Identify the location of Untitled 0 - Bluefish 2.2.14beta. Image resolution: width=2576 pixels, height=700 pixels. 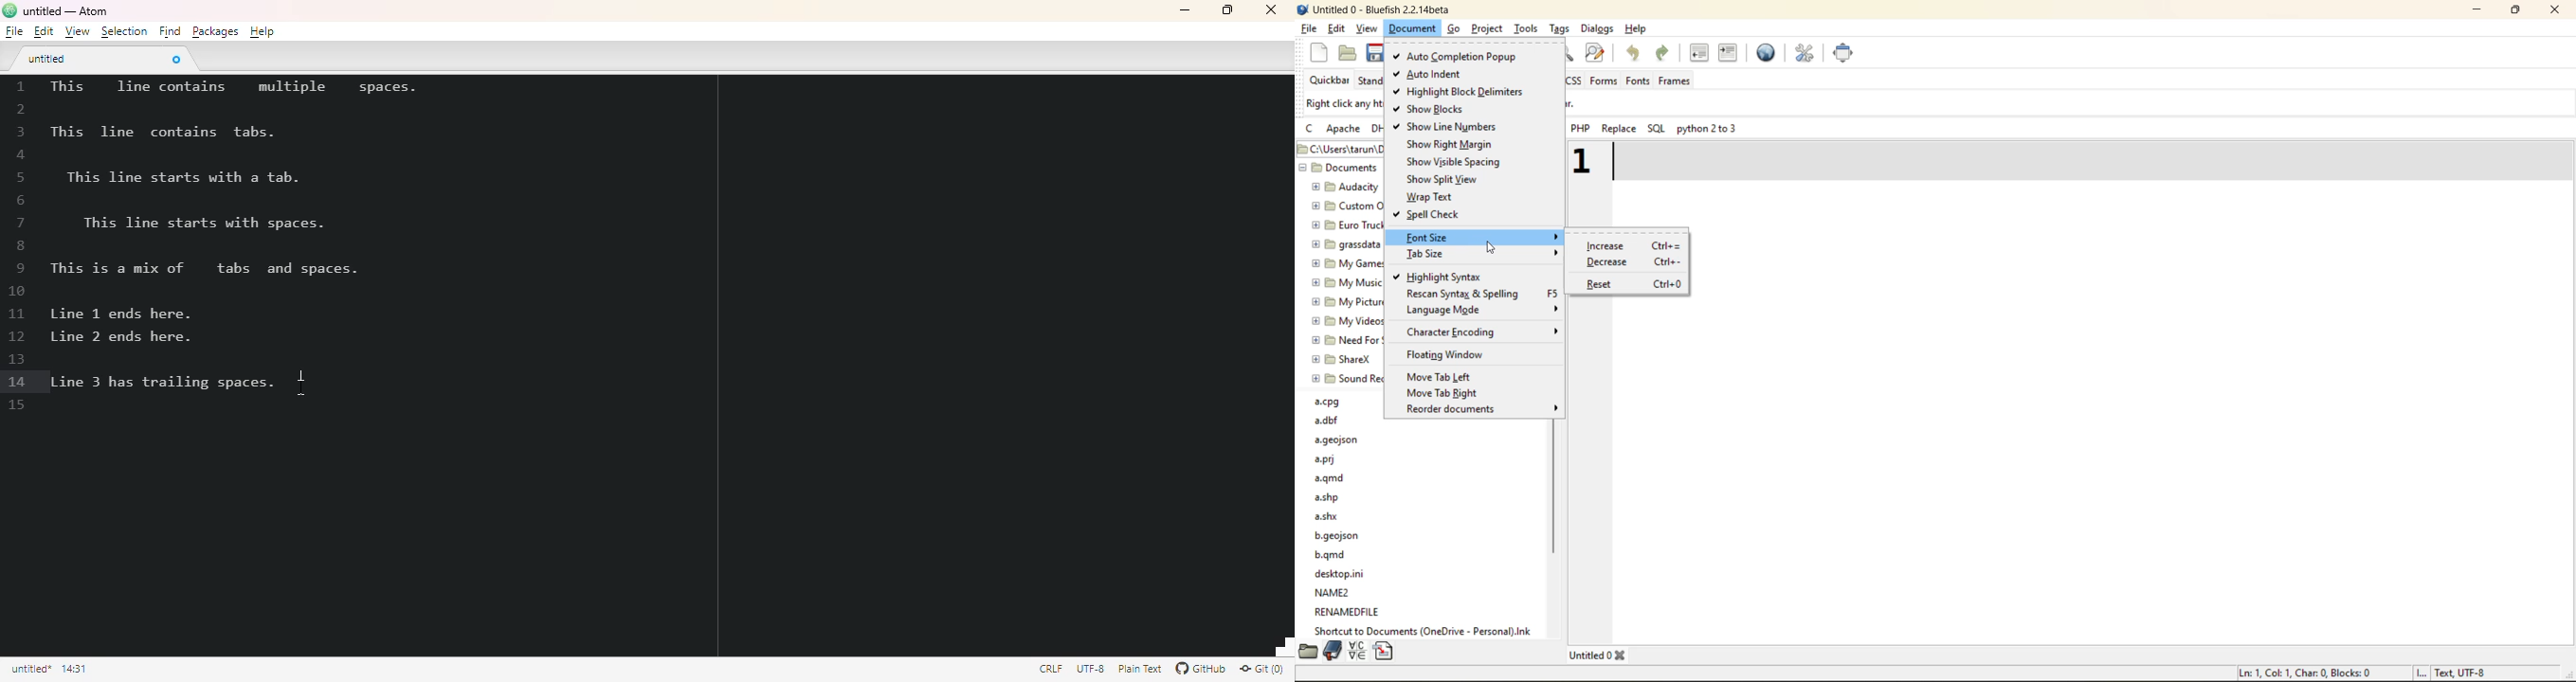
(1377, 9).